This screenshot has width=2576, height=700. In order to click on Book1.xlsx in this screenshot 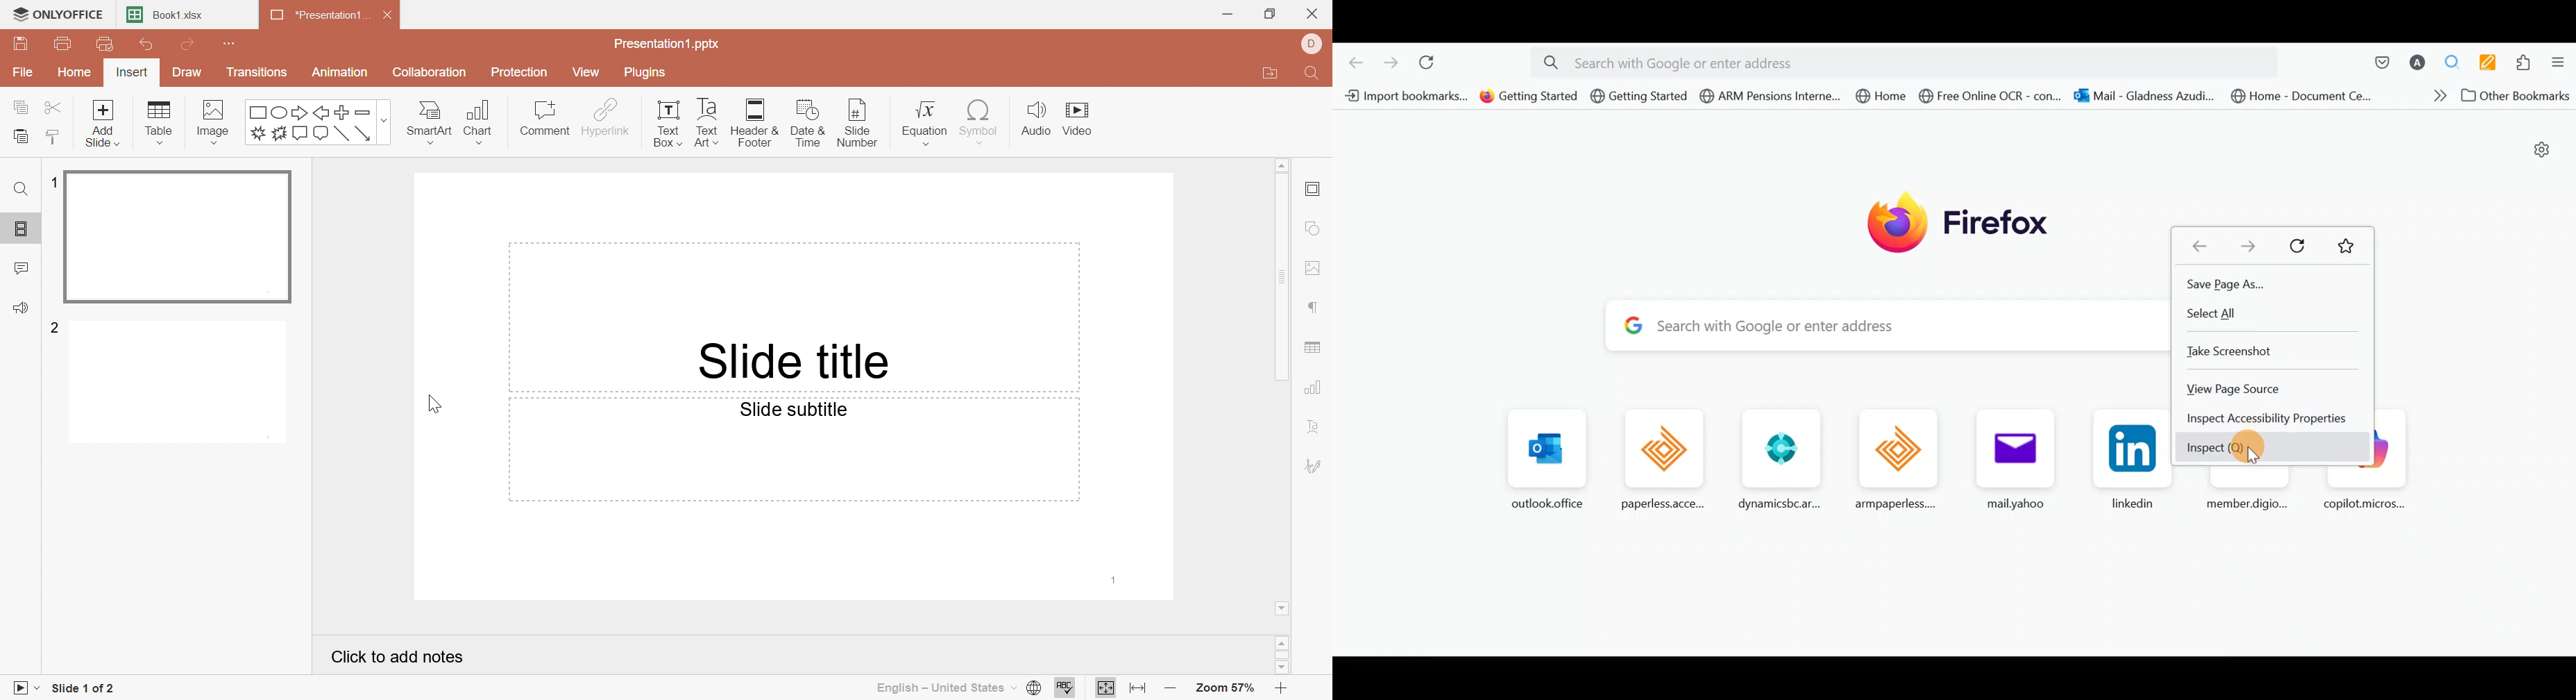, I will do `click(167, 16)`.